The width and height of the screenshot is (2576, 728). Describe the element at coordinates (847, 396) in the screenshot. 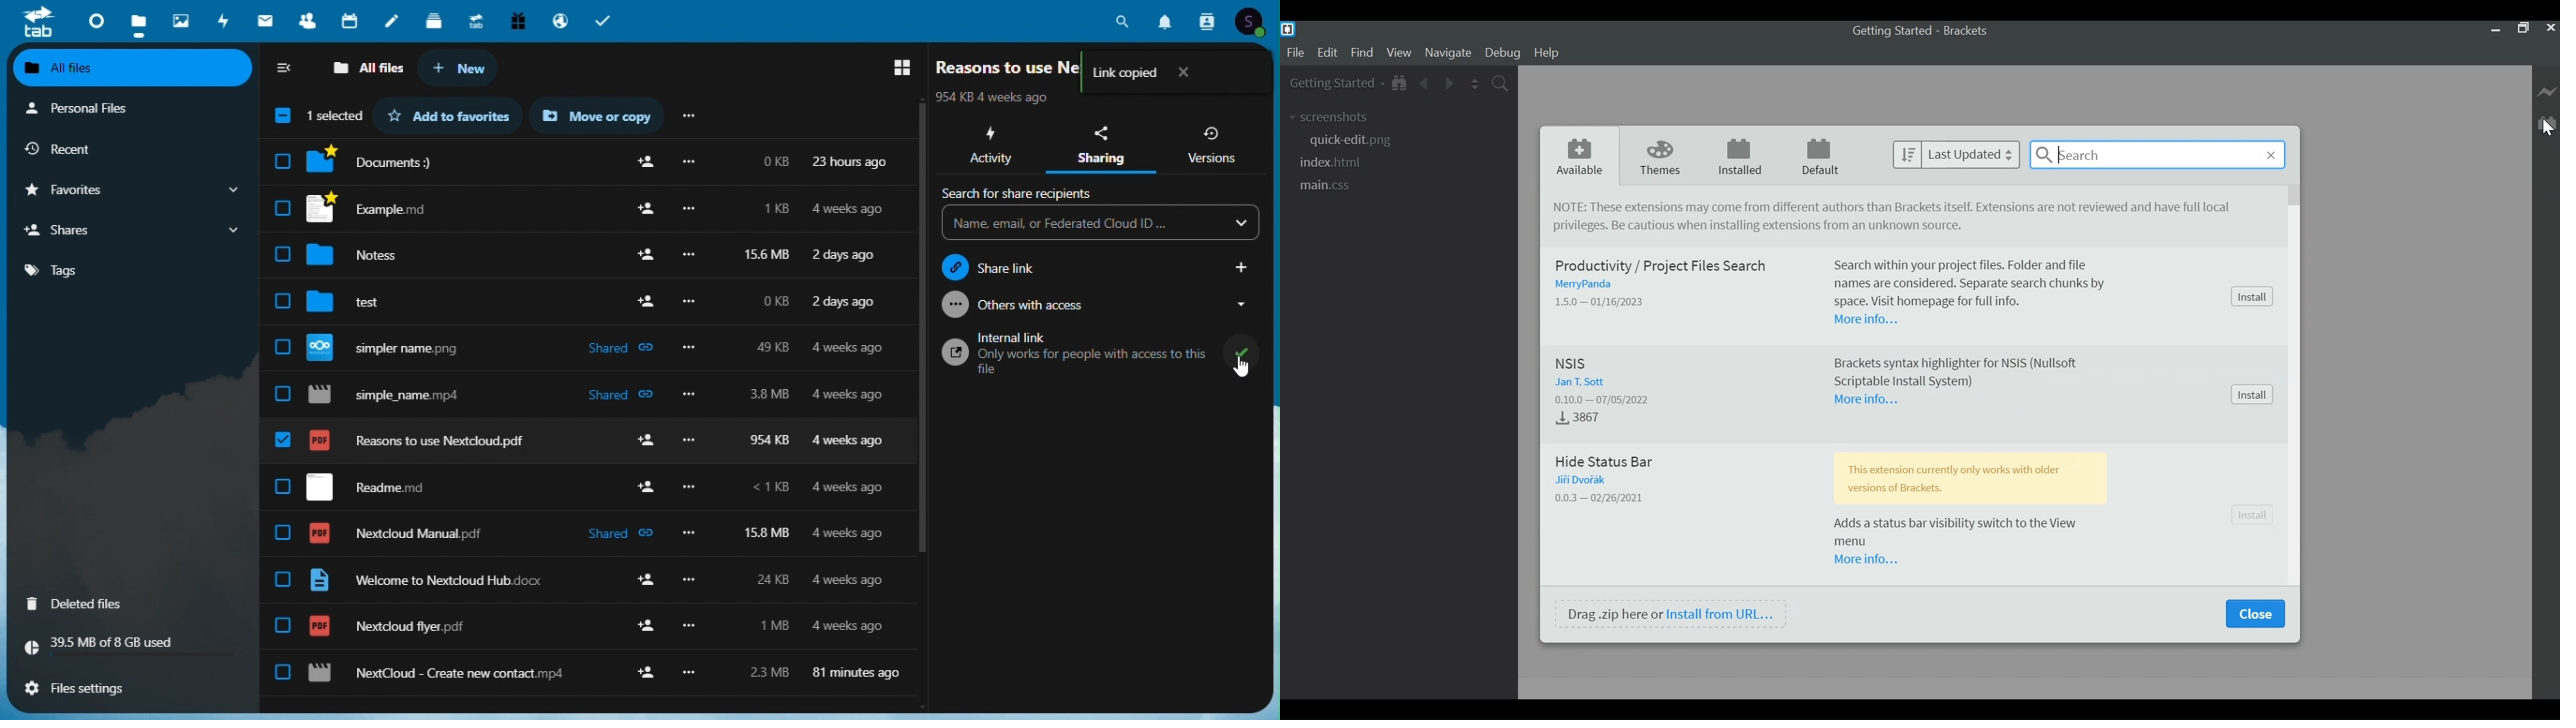

I see `4 weeks ago` at that location.